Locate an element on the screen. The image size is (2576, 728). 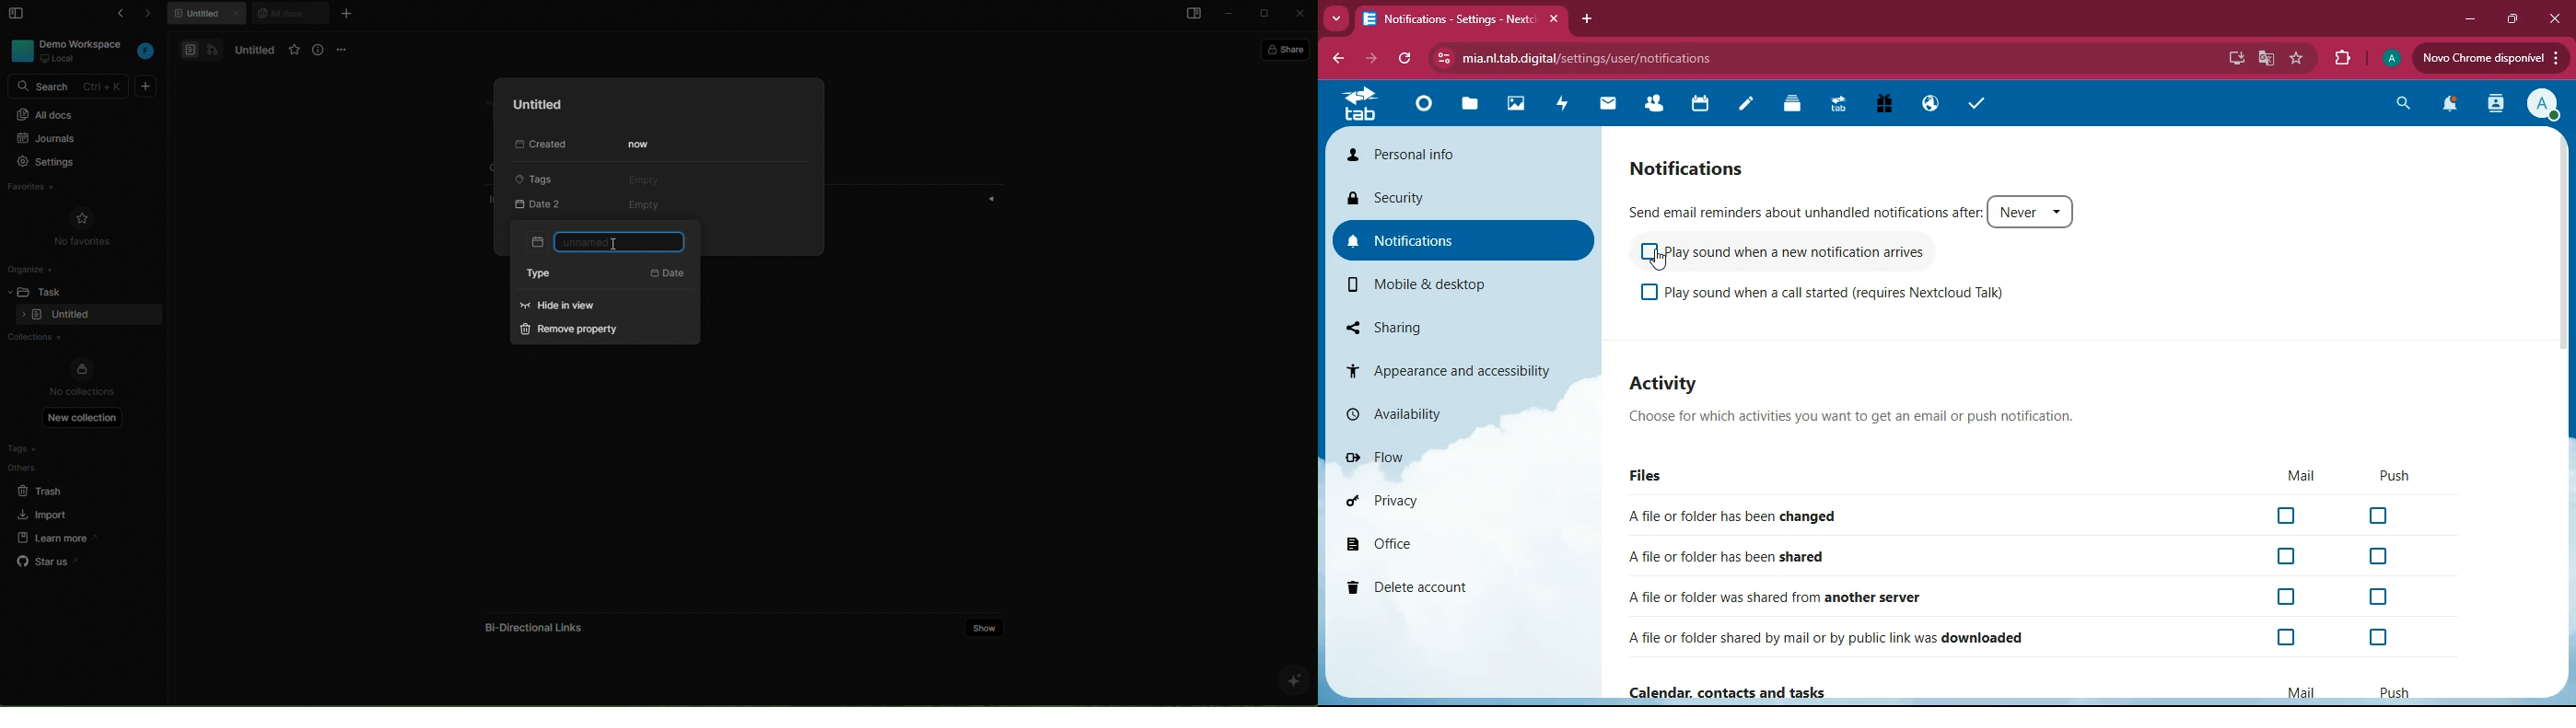
tab is located at coordinates (1451, 18).